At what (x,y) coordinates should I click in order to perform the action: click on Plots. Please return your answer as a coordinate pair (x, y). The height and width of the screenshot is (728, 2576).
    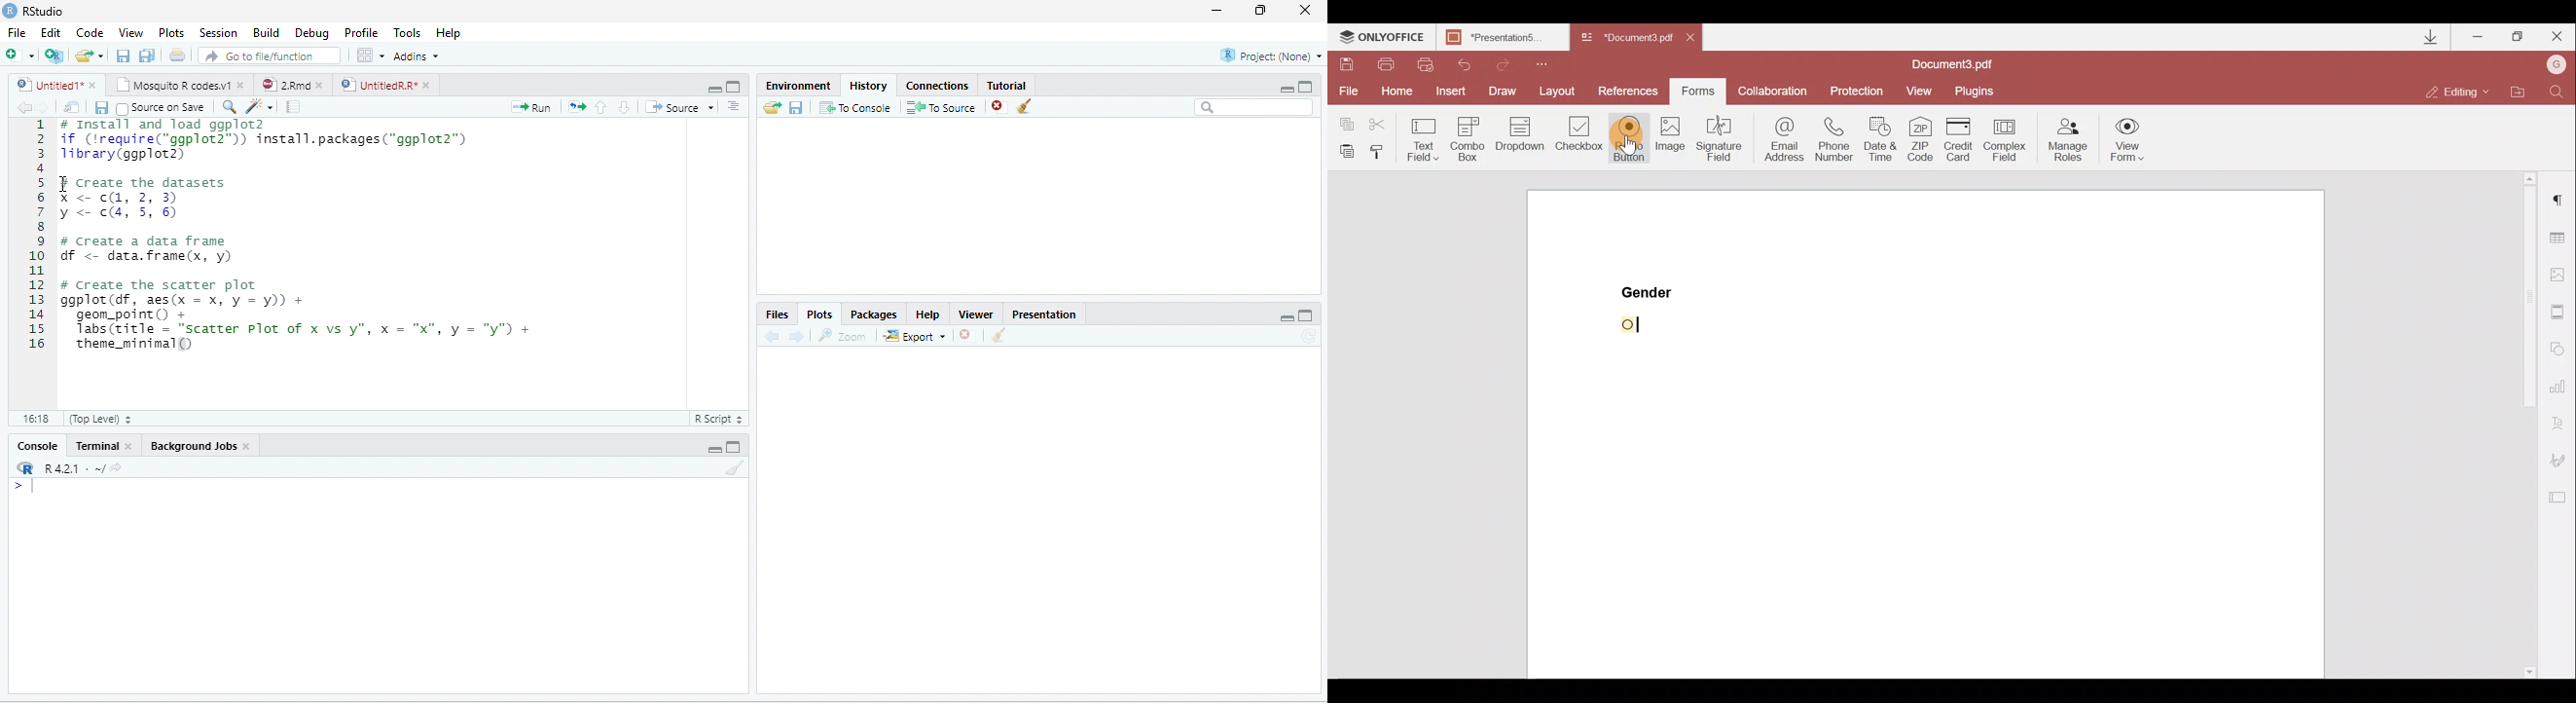
    Looking at the image, I should click on (171, 32).